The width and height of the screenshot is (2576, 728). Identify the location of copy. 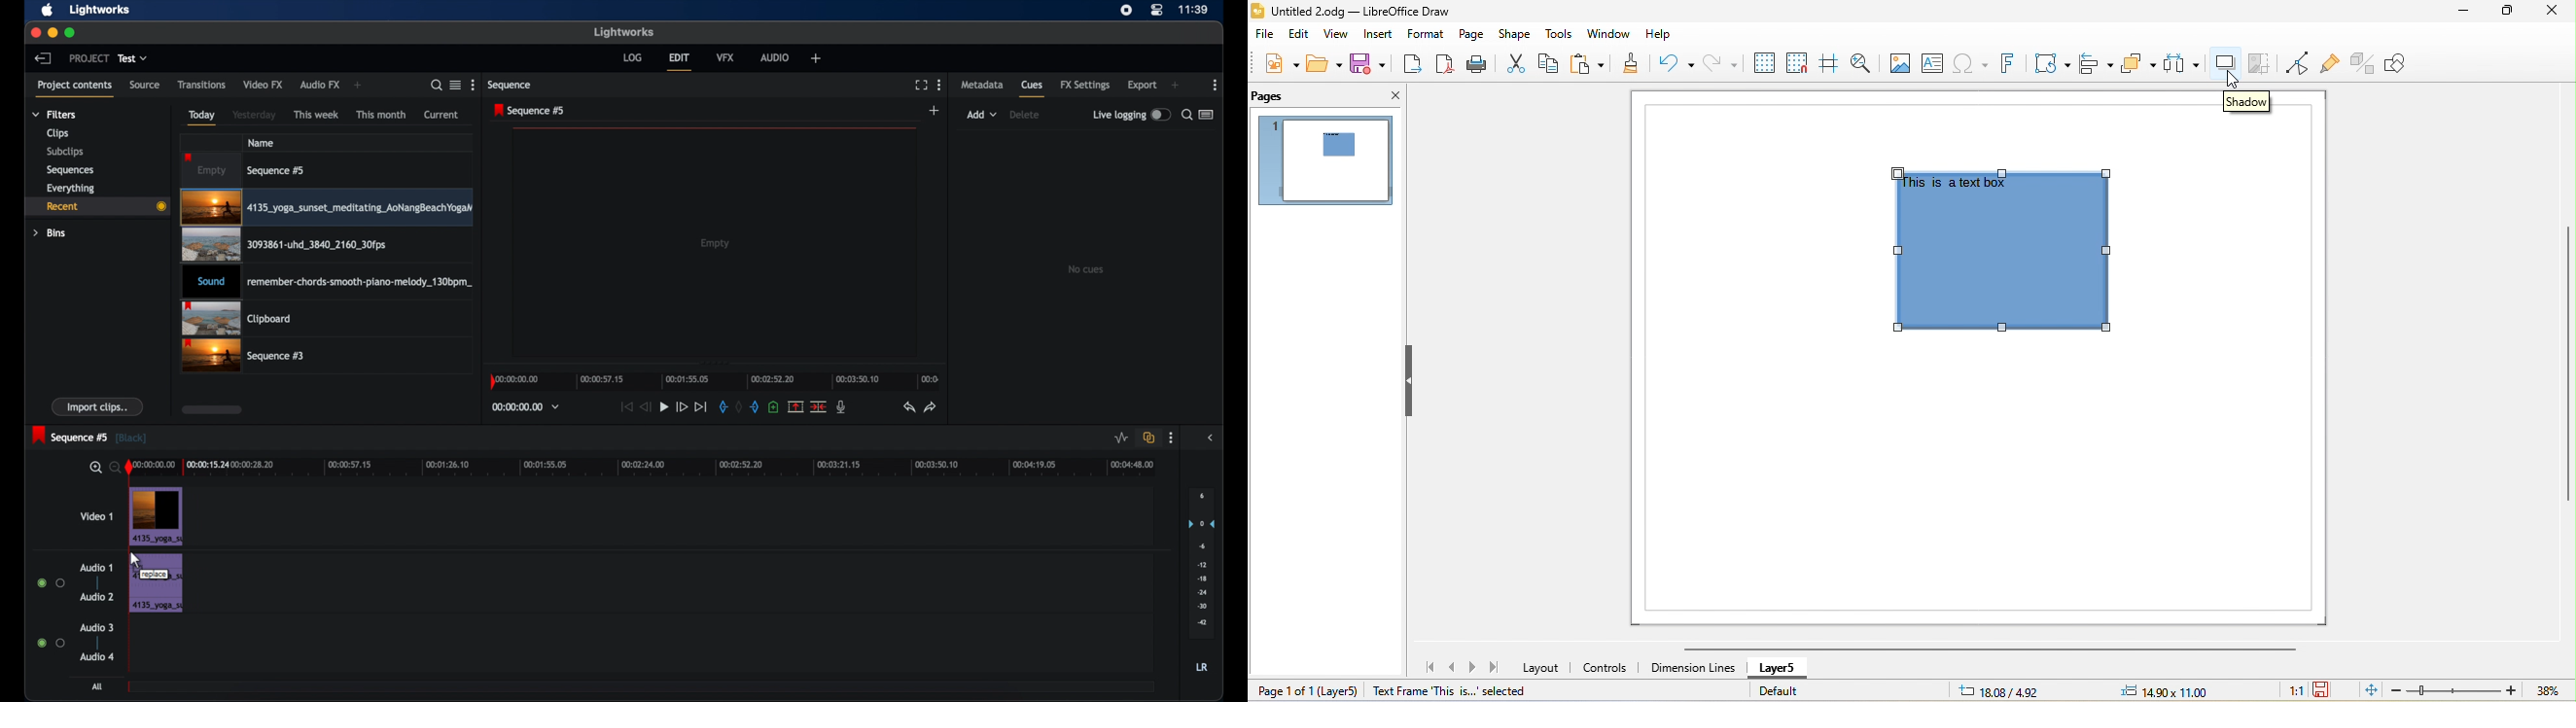
(1551, 63).